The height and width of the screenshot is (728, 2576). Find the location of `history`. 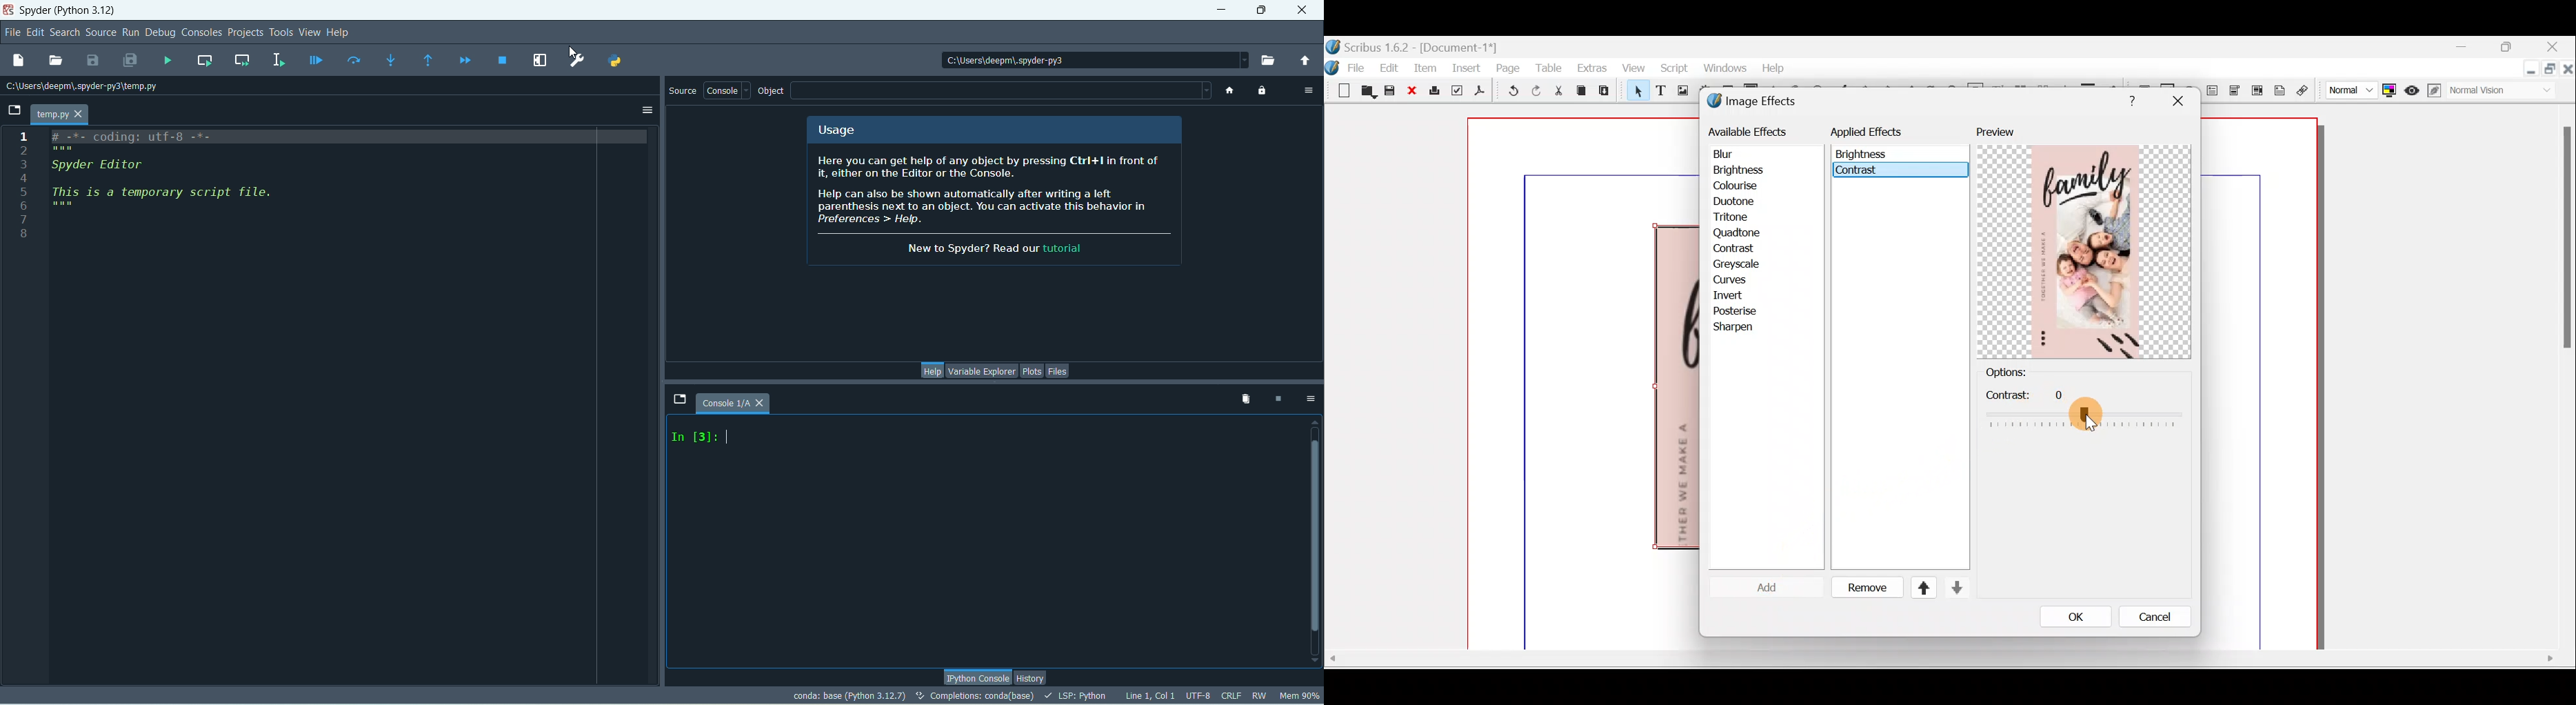

history is located at coordinates (1031, 676).